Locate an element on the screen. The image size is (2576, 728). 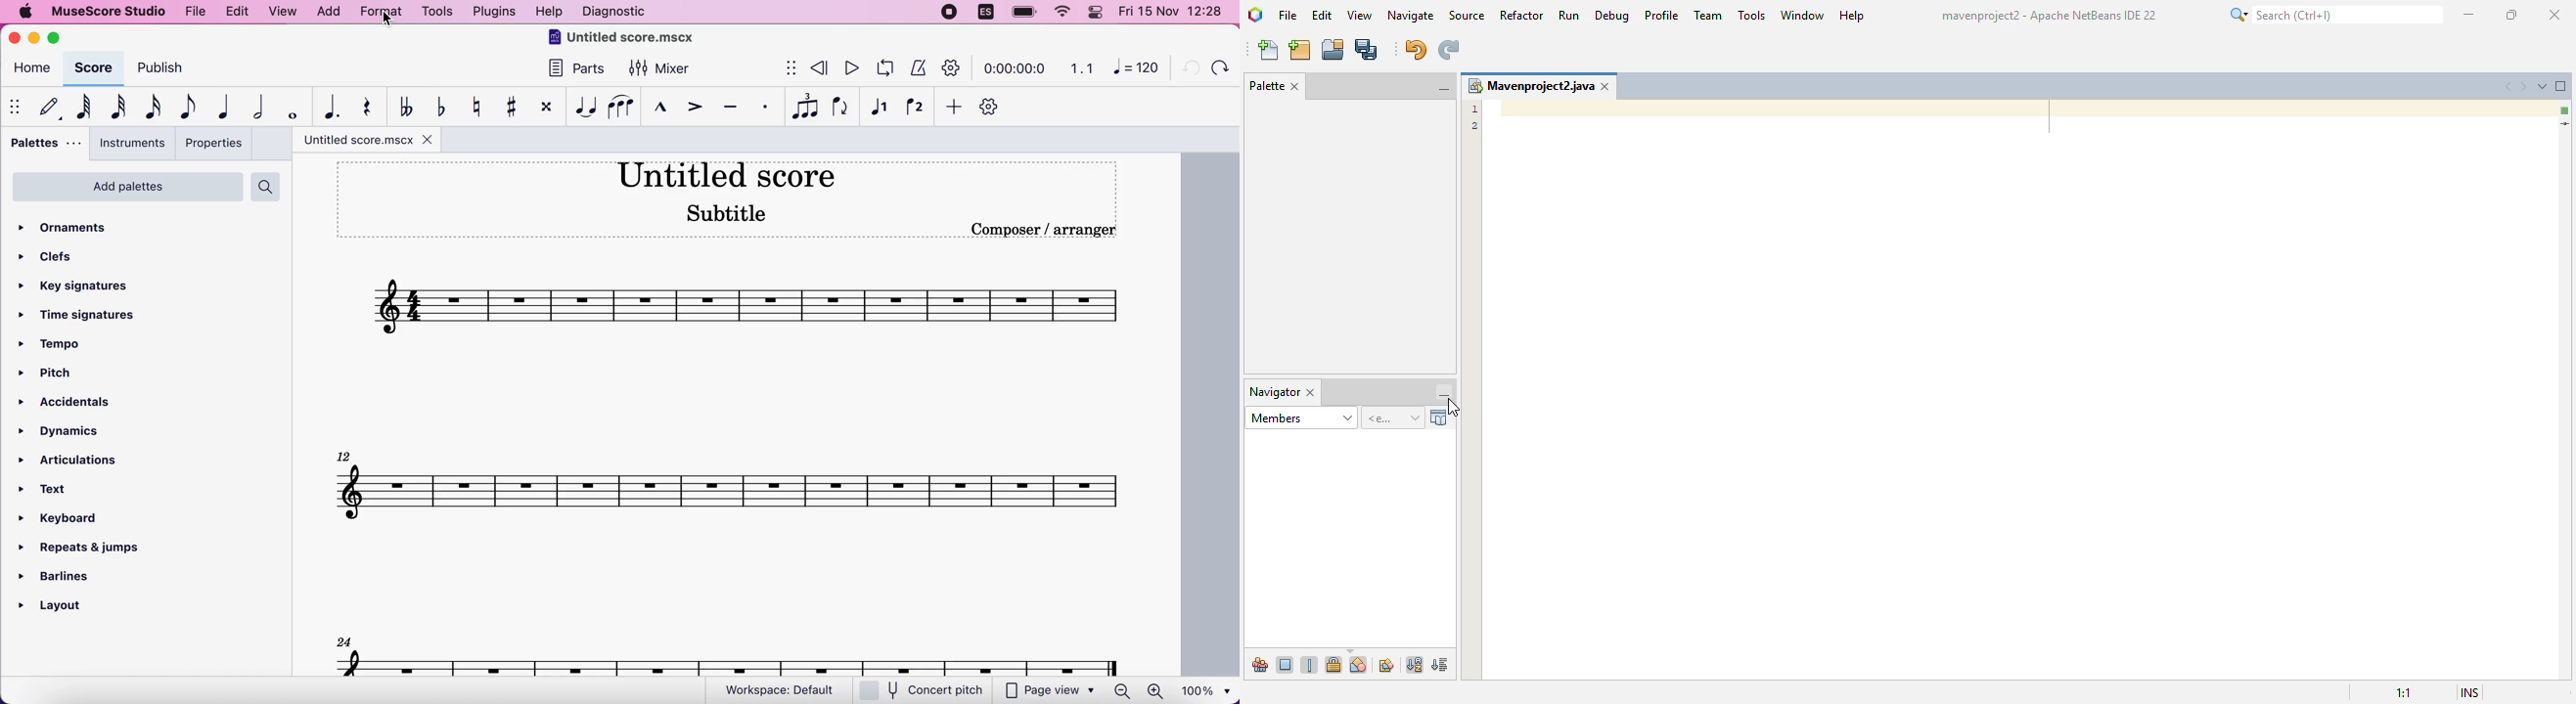
pitch is located at coordinates (61, 374).